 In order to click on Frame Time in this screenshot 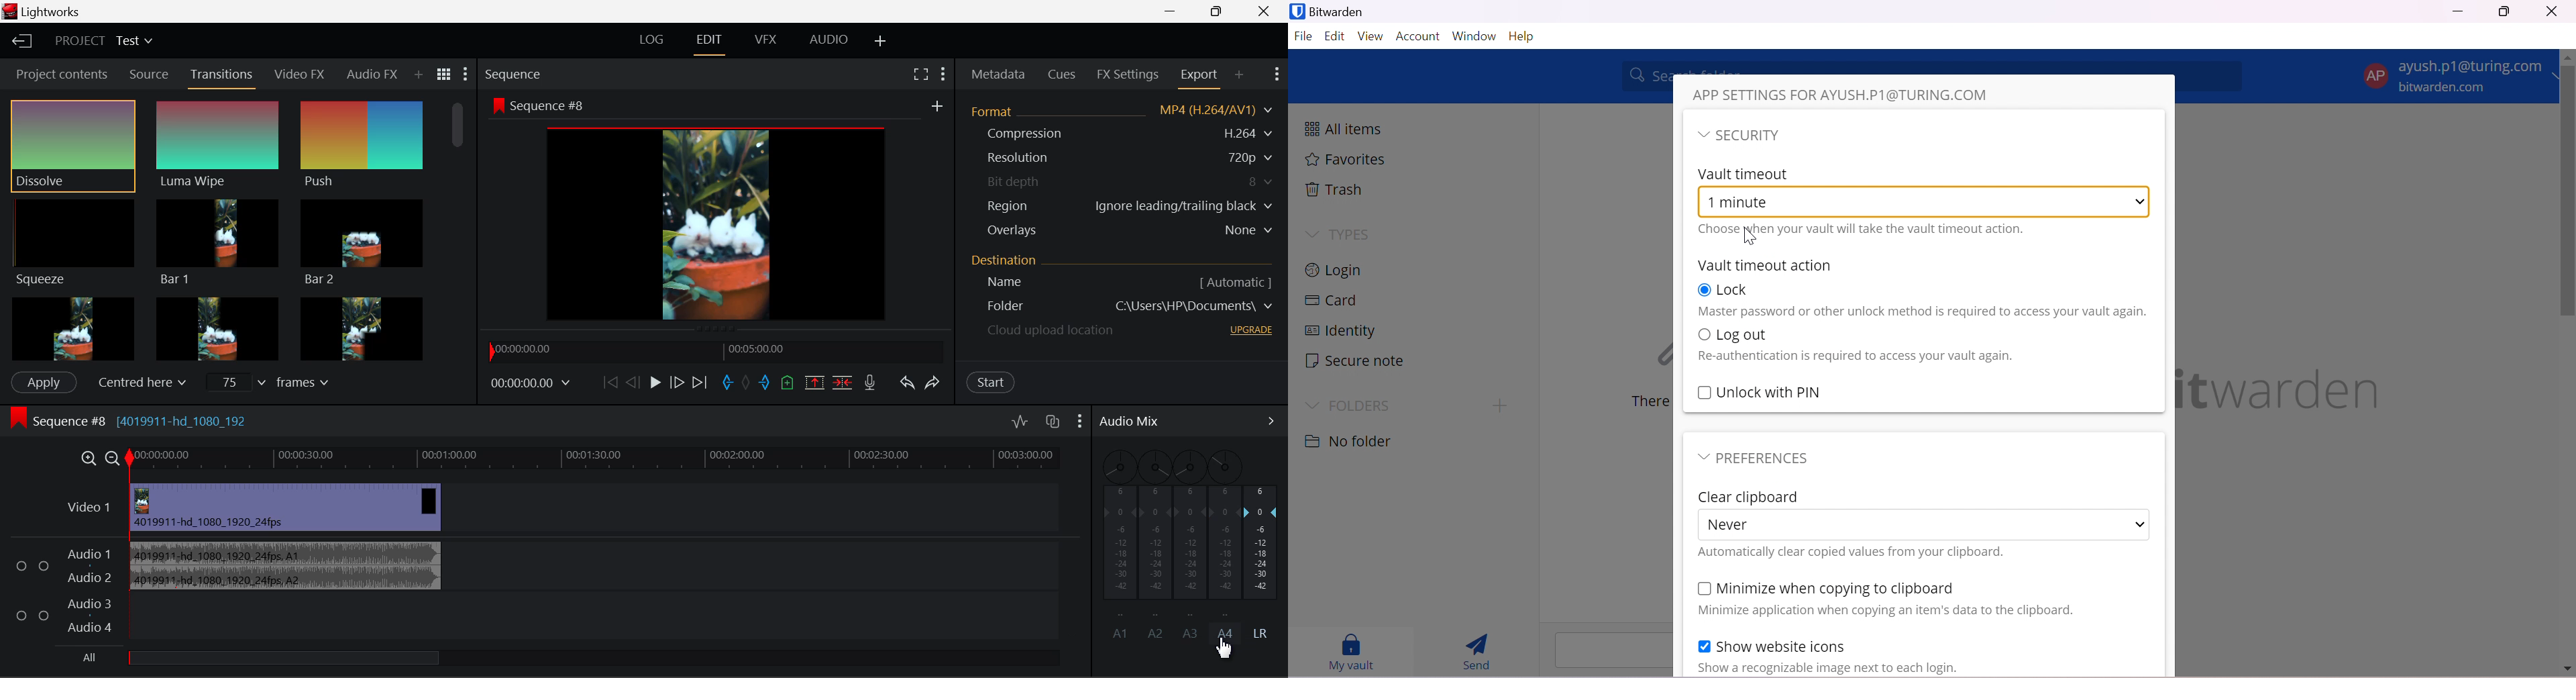, I will do `click(533, 383)`.